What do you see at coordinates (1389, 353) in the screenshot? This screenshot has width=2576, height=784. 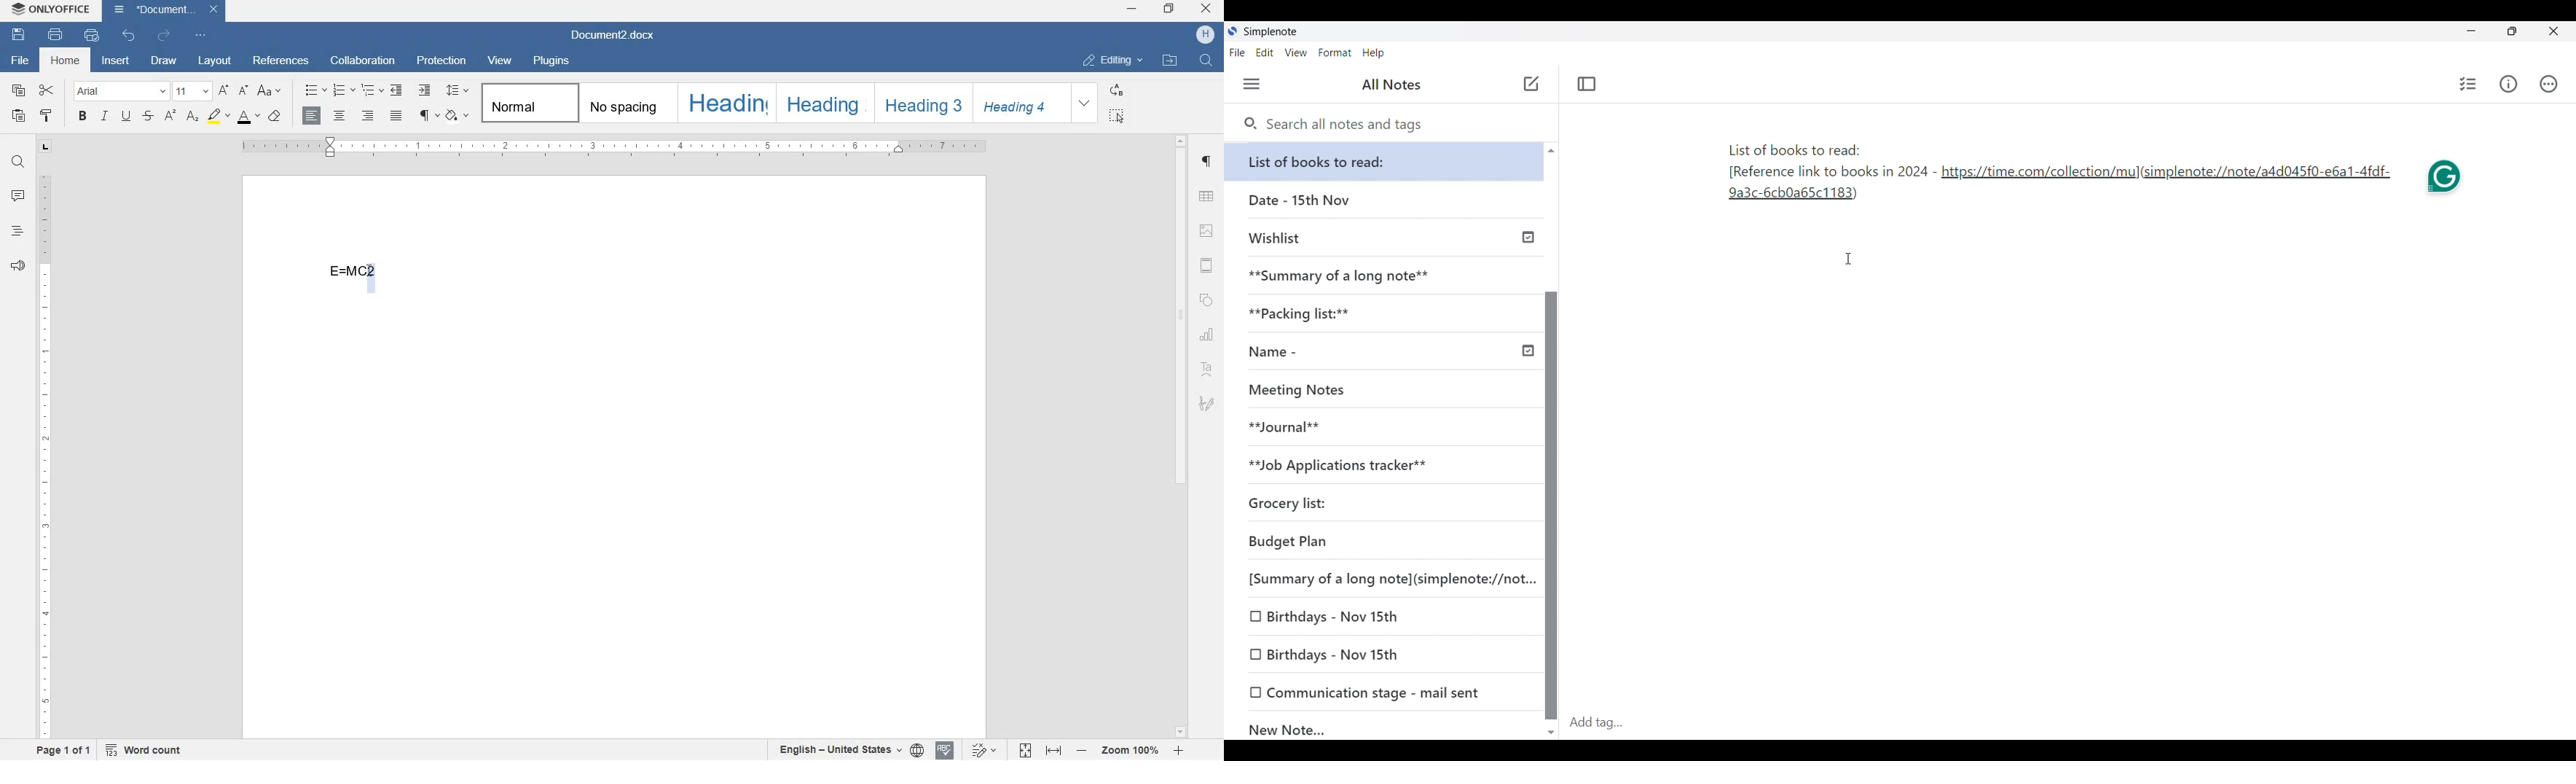 I see `Name -` at bounding box center [1389, 353].